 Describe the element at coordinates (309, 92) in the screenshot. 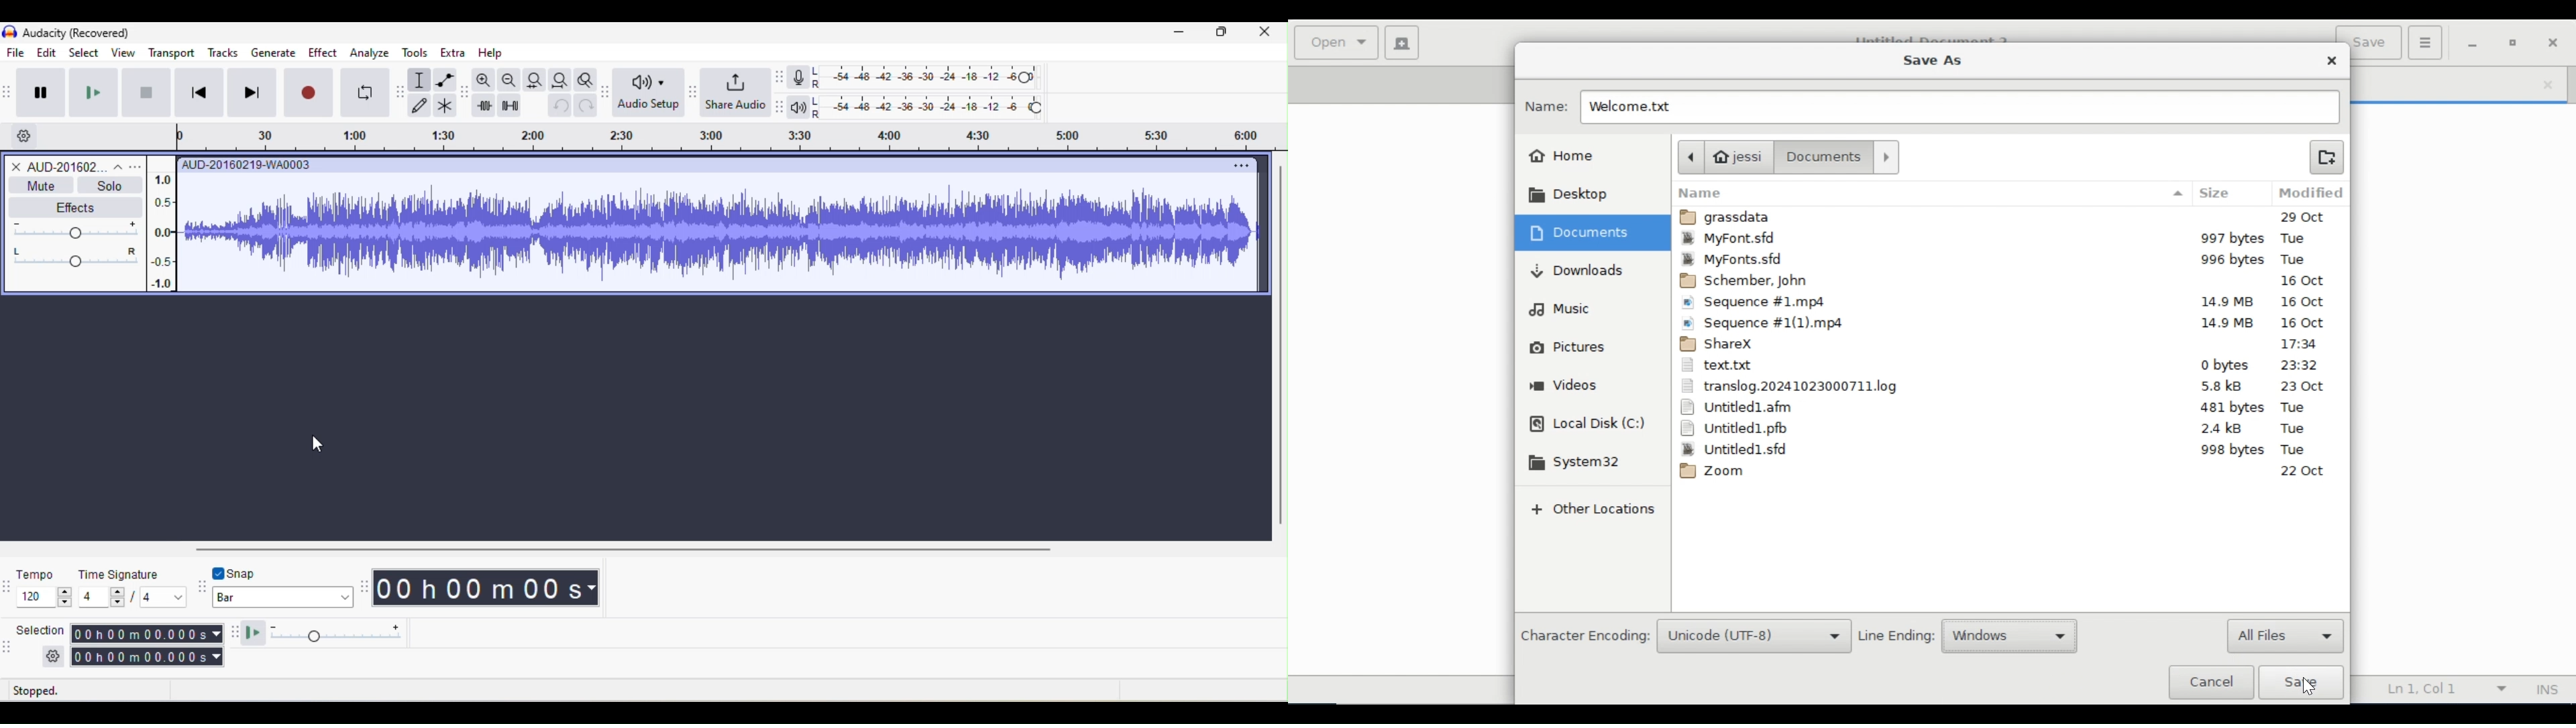

I see `record` at that location.